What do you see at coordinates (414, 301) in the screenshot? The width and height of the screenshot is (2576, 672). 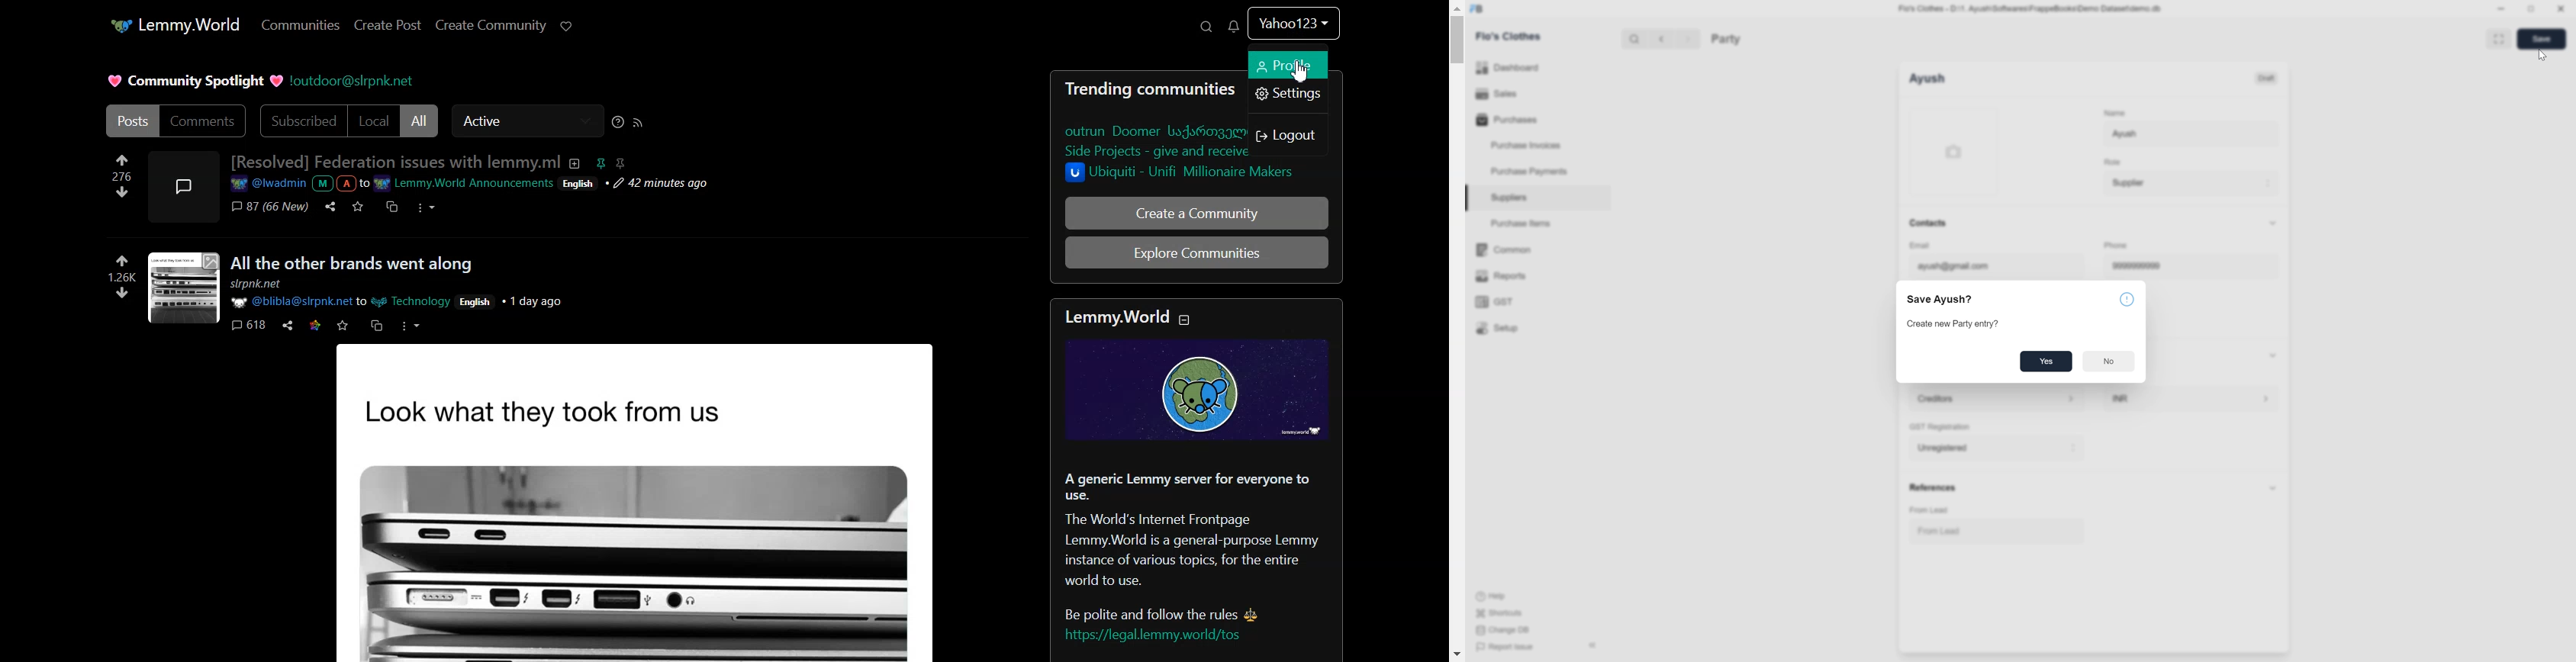 I see `Technology` at bounding box center [414, 301].